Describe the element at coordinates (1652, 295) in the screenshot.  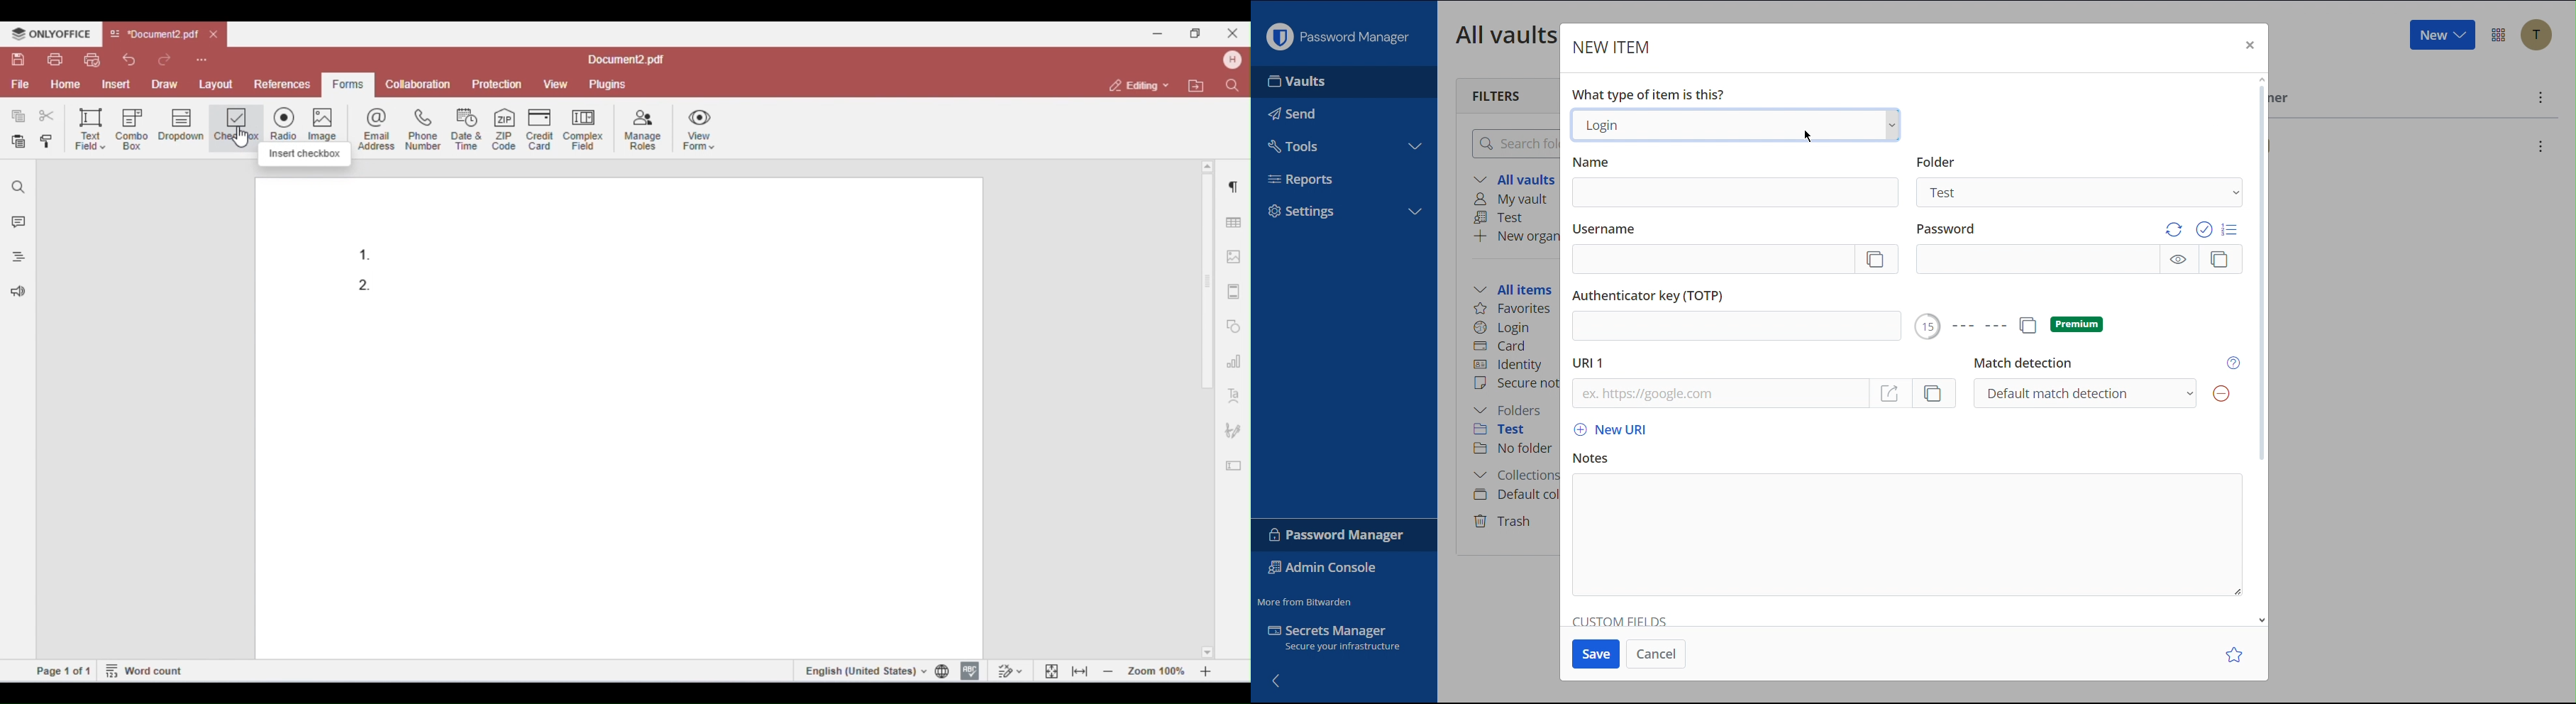
I see `Authenticator Key` at that location.